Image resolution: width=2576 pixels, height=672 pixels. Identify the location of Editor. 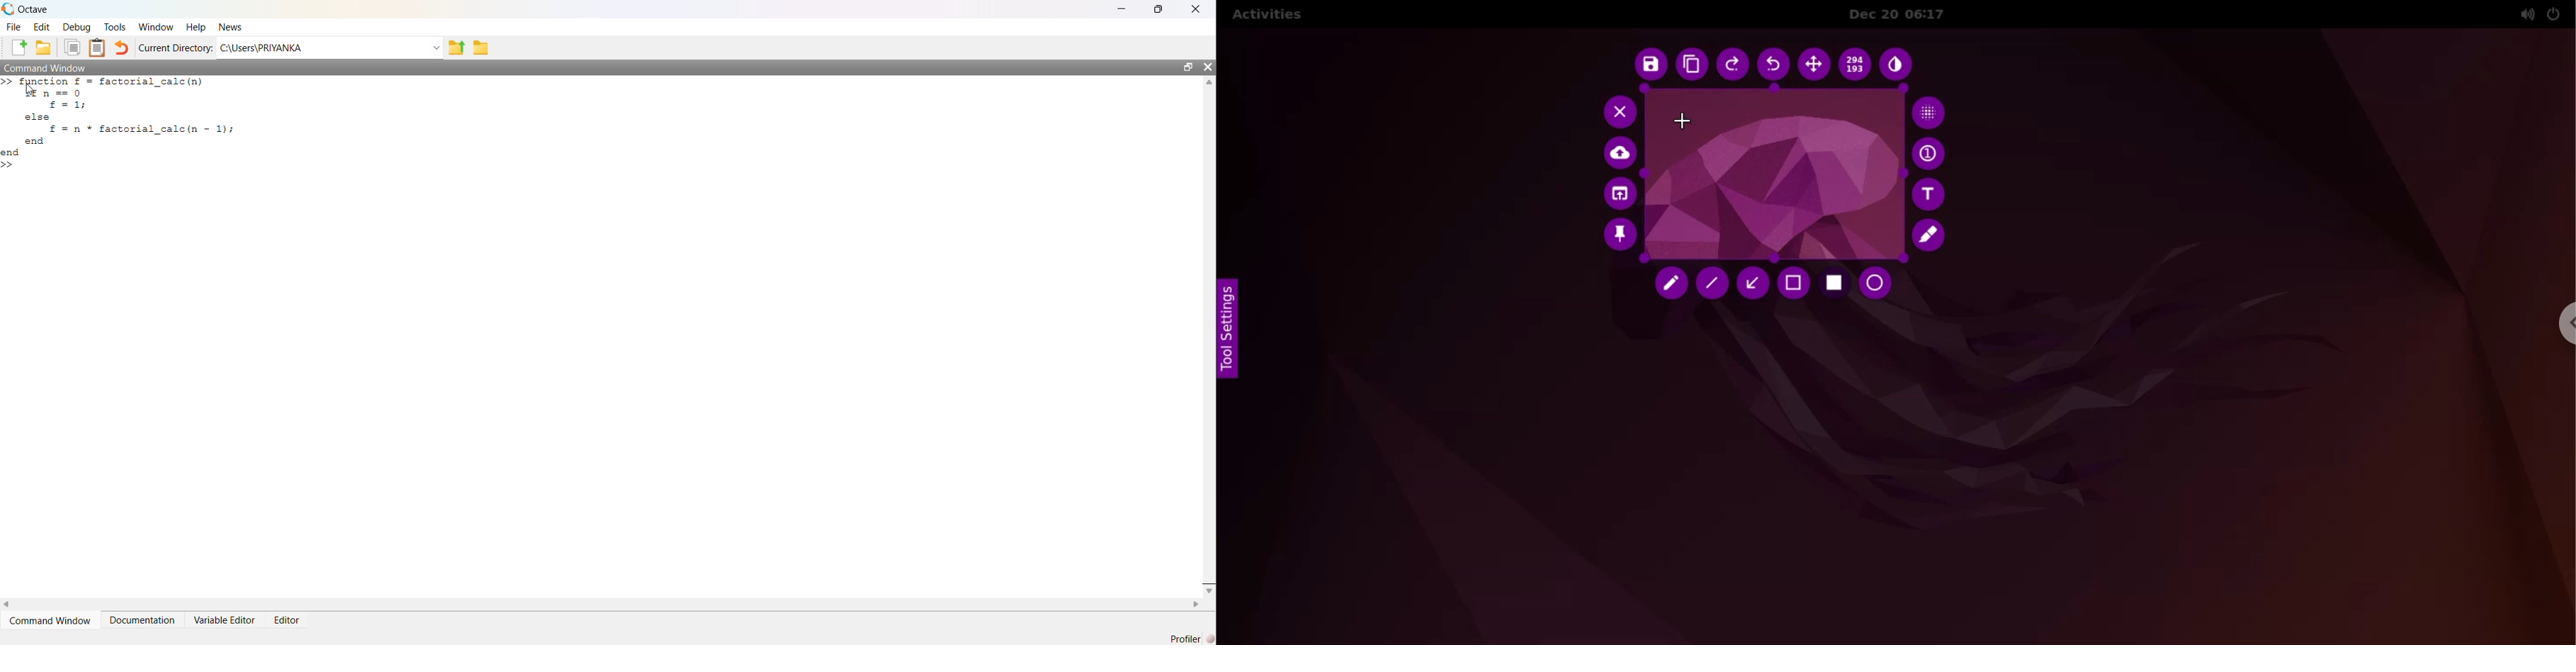
(288, 622).